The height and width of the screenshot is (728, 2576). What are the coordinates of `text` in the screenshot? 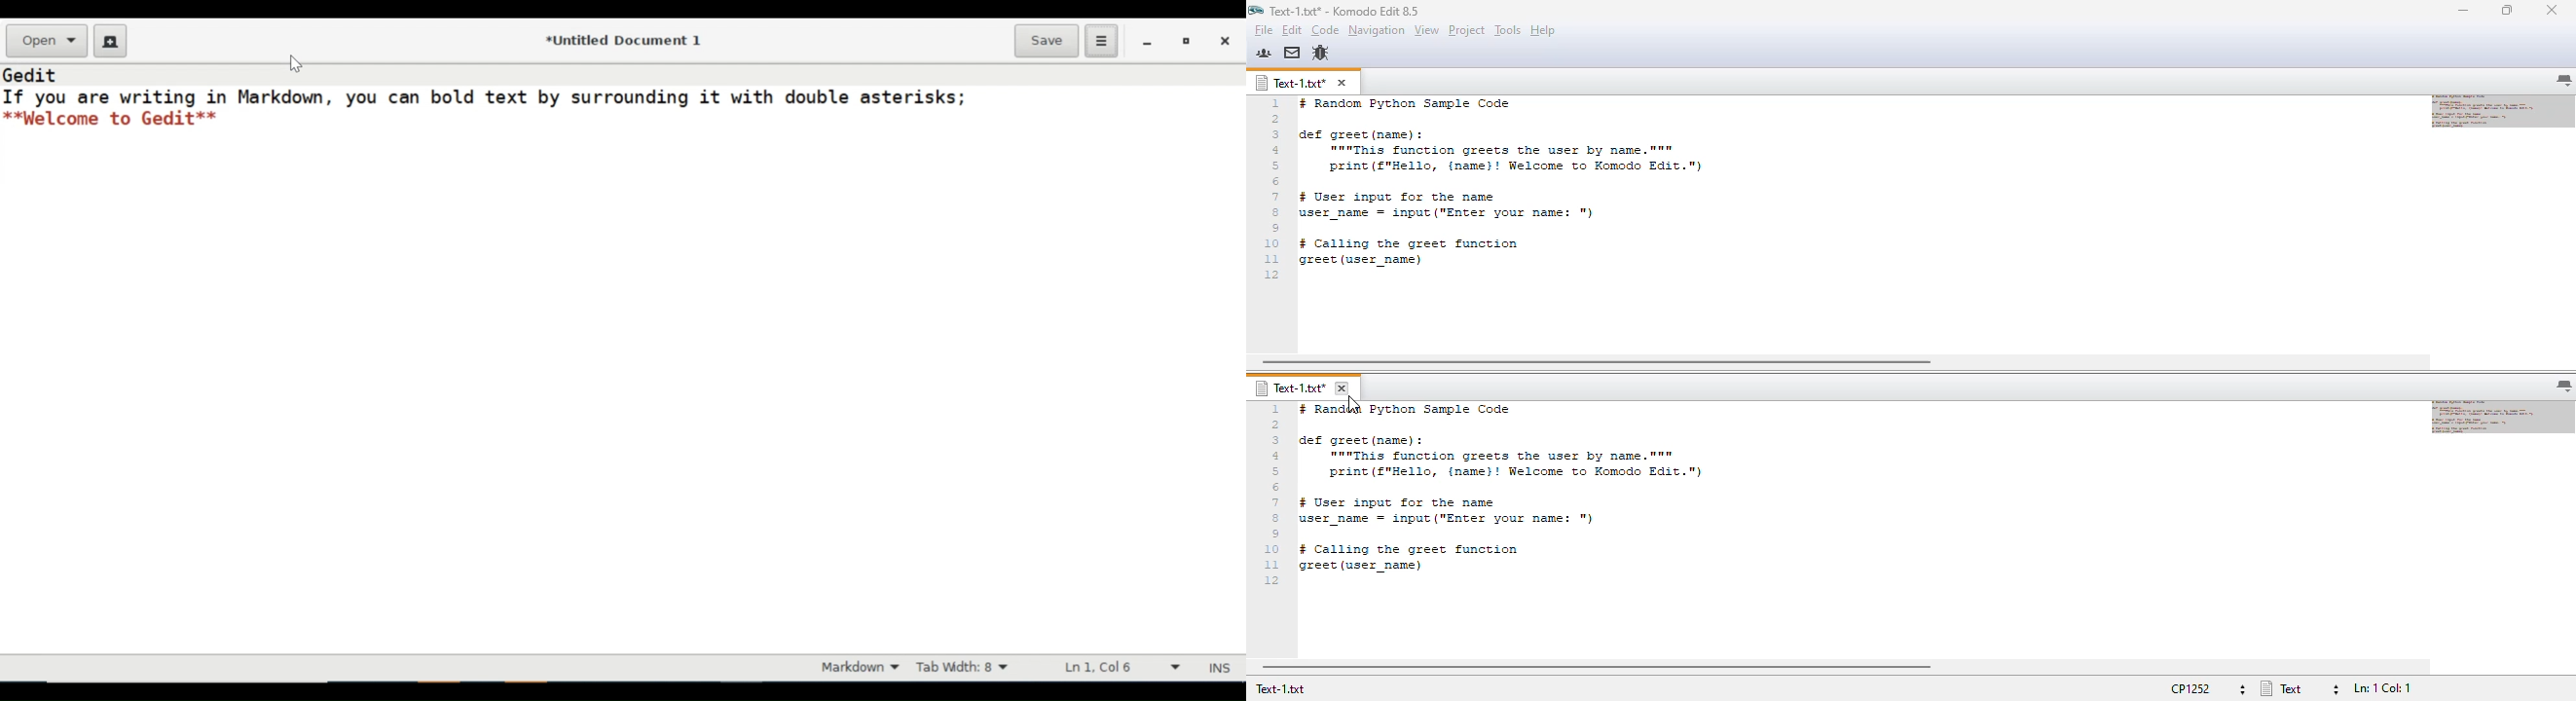 It's located at (1546, 190).